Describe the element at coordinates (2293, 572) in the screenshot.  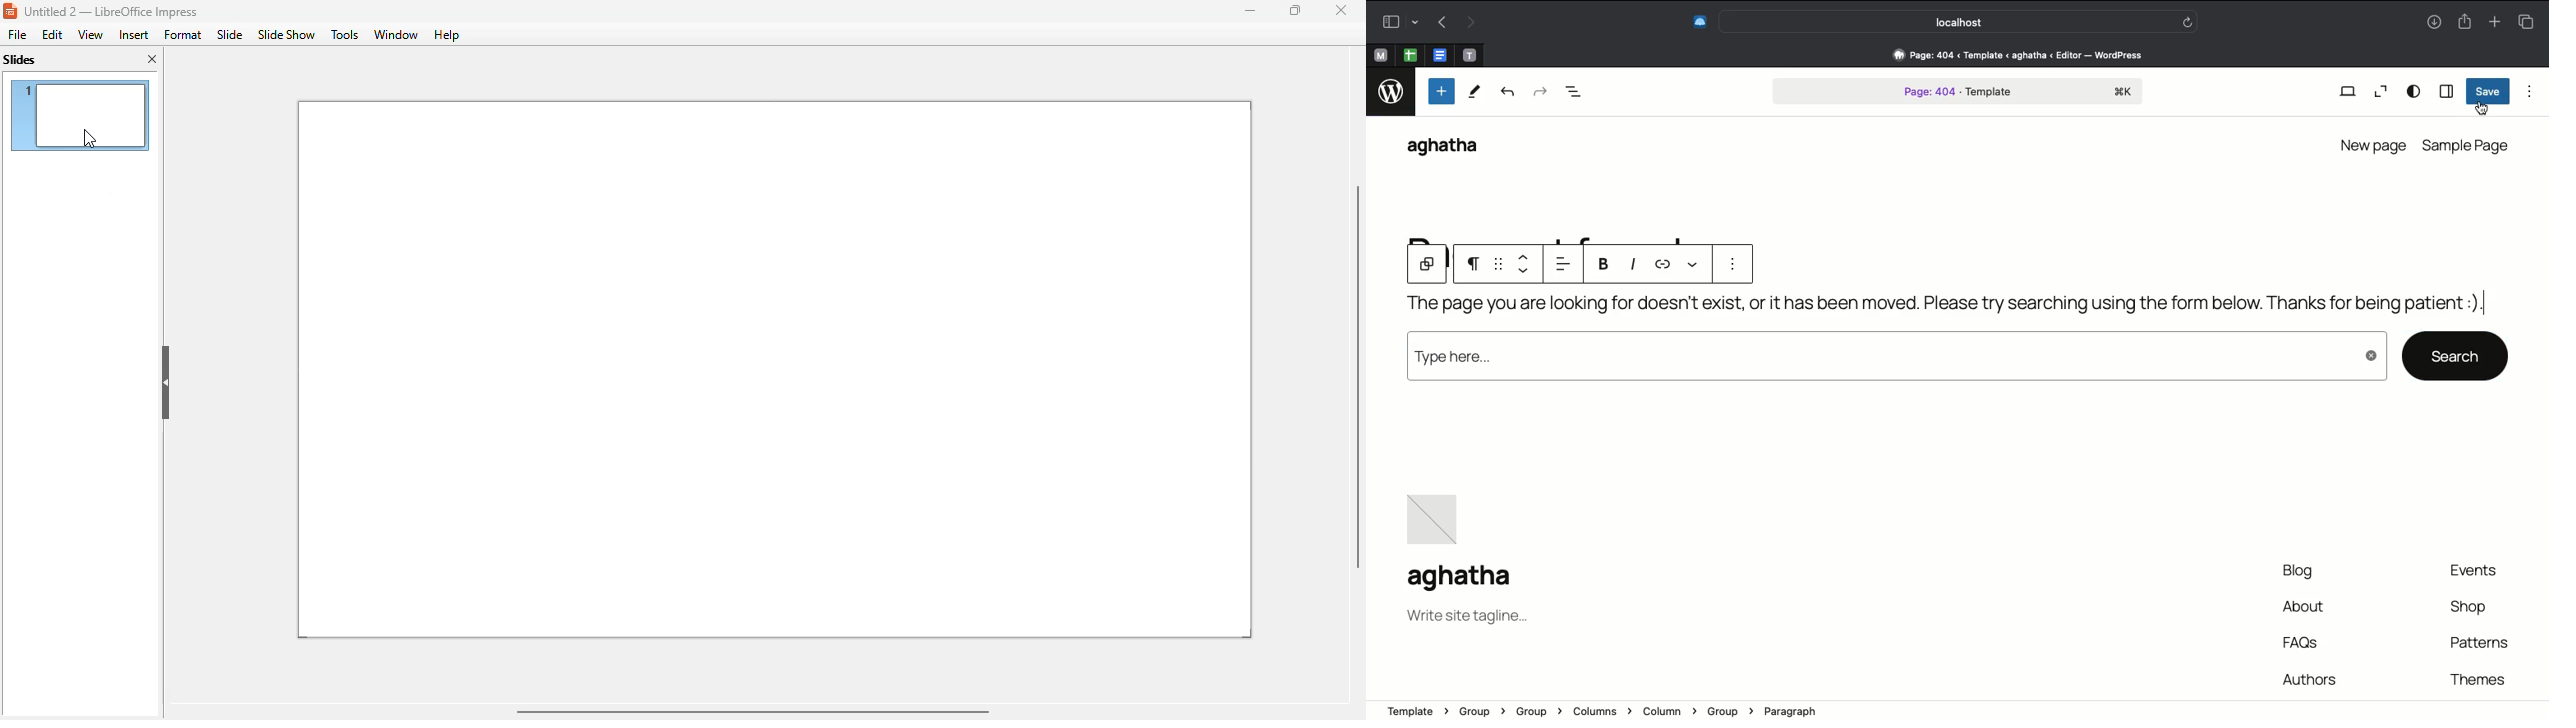
I see `Blog` at that location.